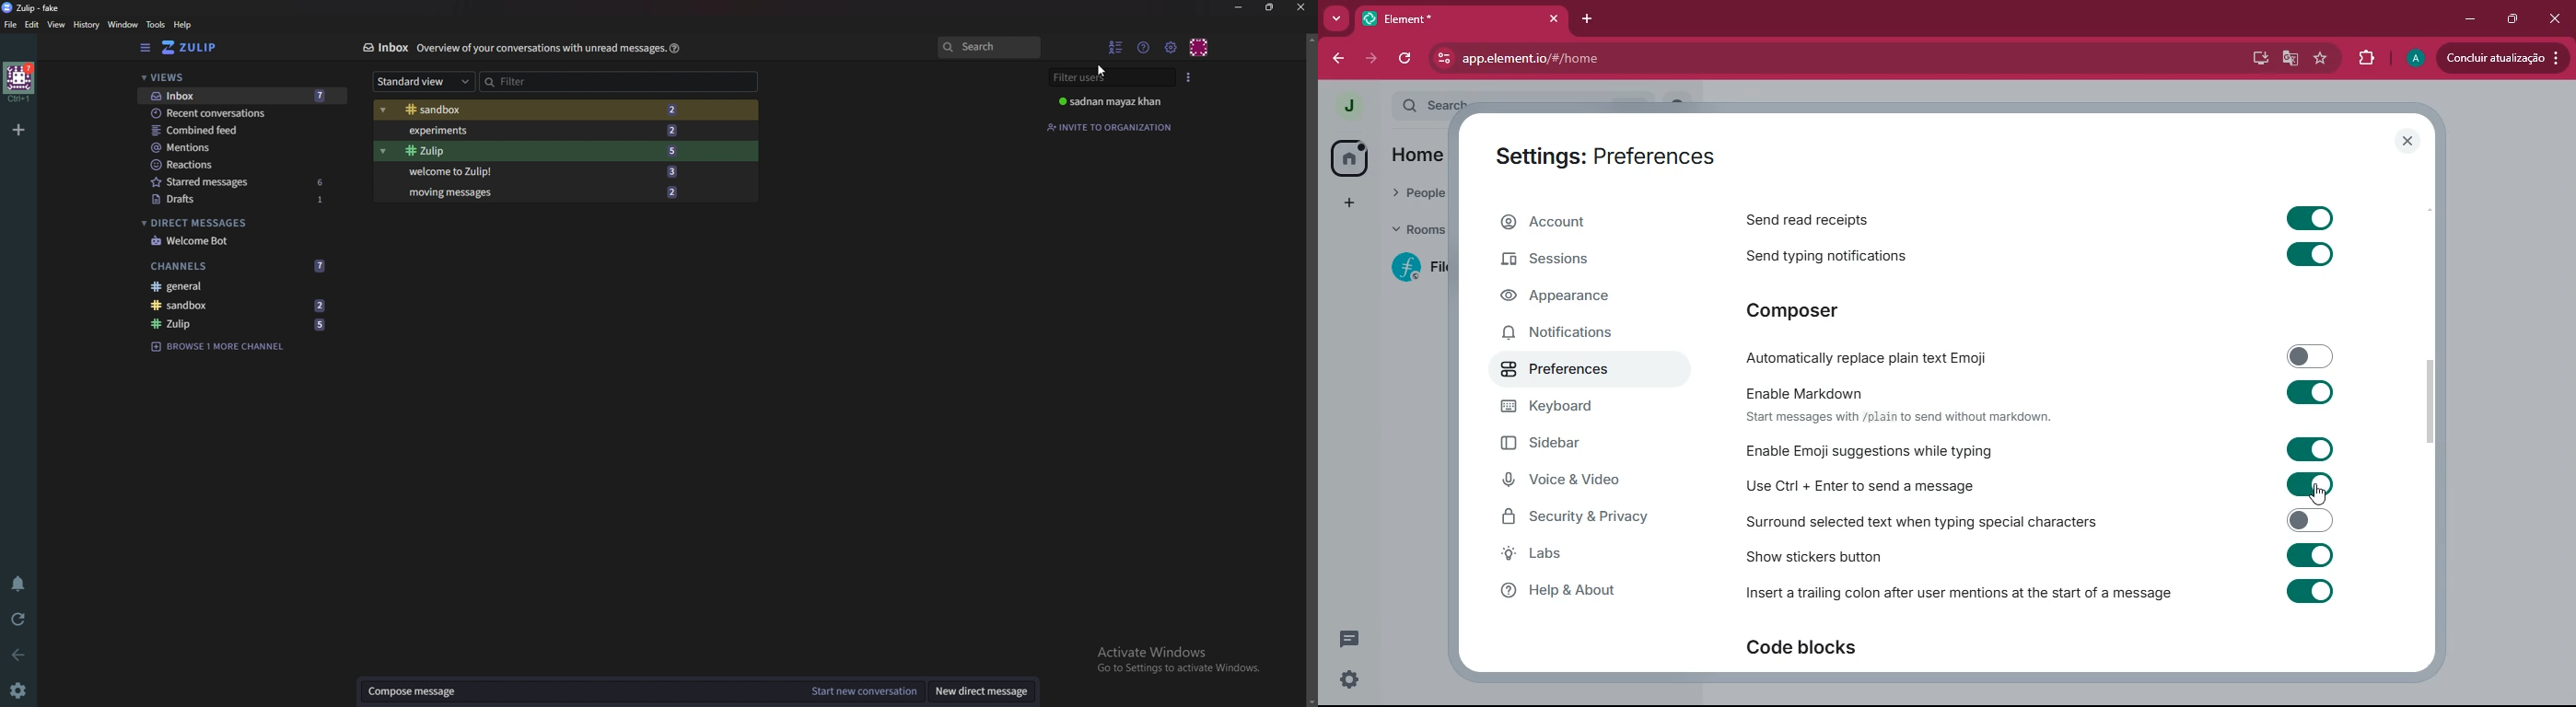  What do you see at coordinates (1871, 451) in the screenshot?
I see `enable emoji` at bounding box center [1871, 451].